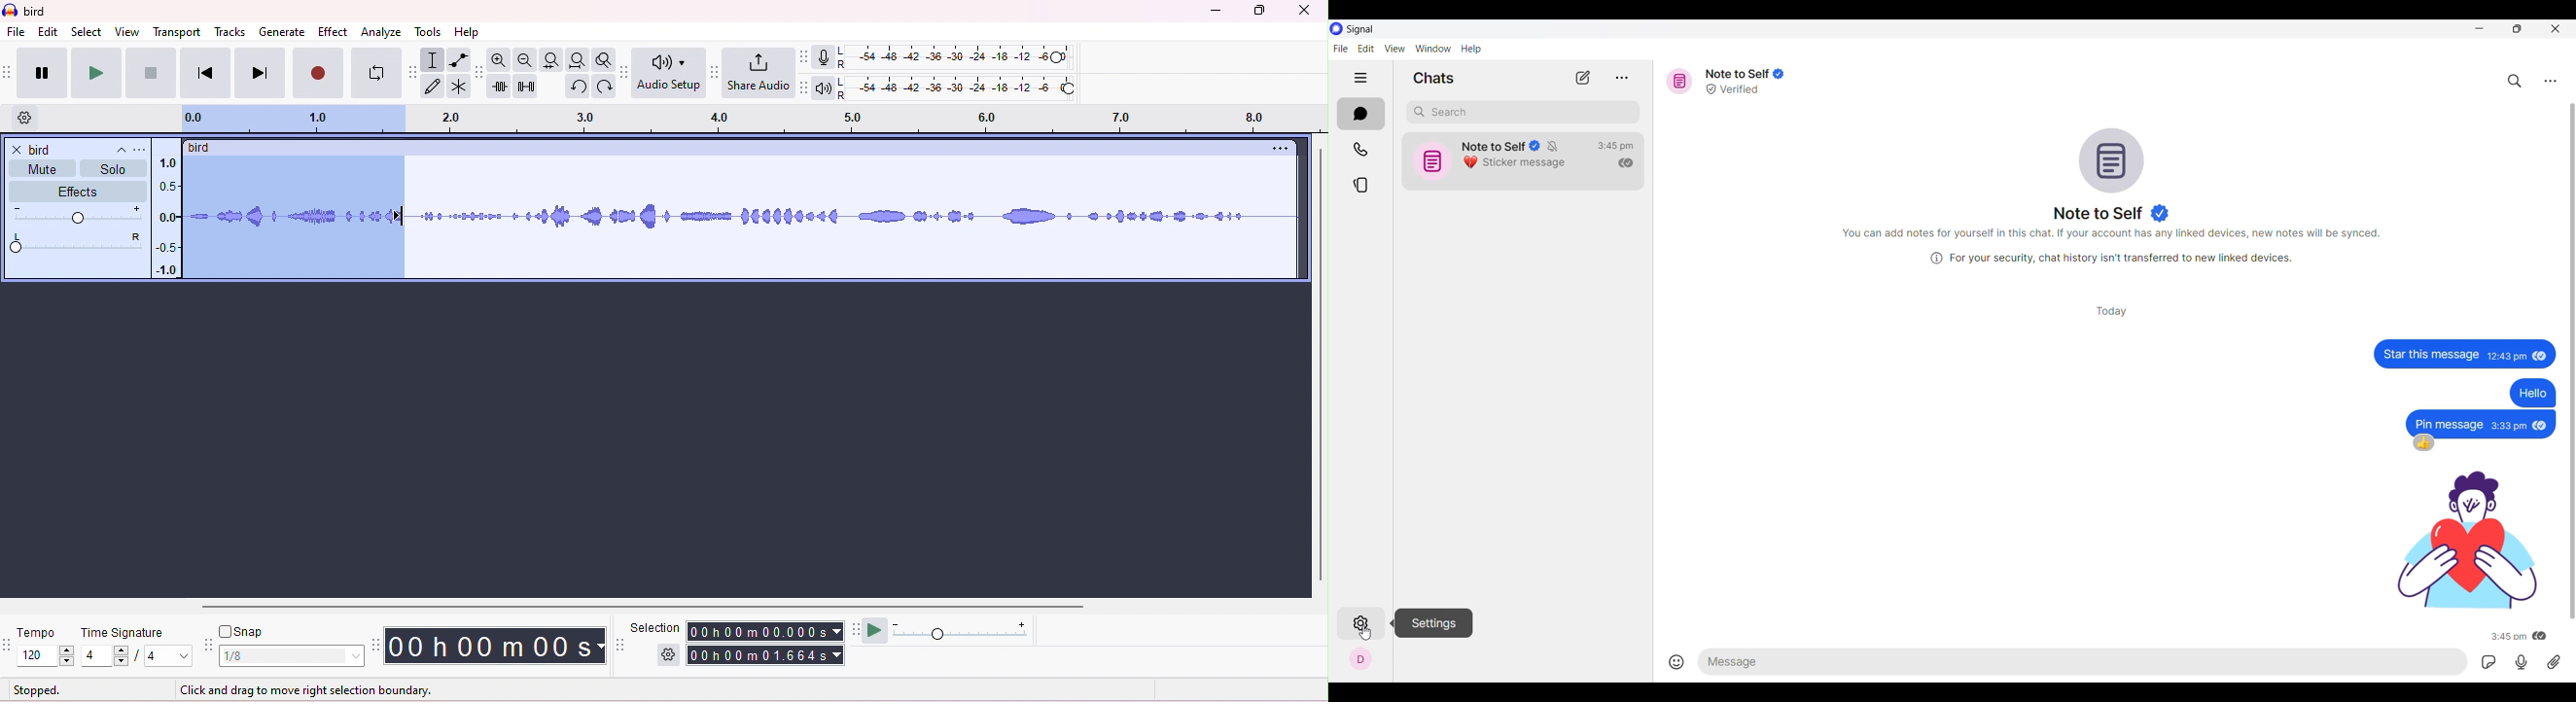 Image resolution: width=2576 pixels, height=728 pixels. What do you see at coordinates (2099, 213) in the screenshot?
I see `Name of receiver ` at bounding box center [2099, 213].